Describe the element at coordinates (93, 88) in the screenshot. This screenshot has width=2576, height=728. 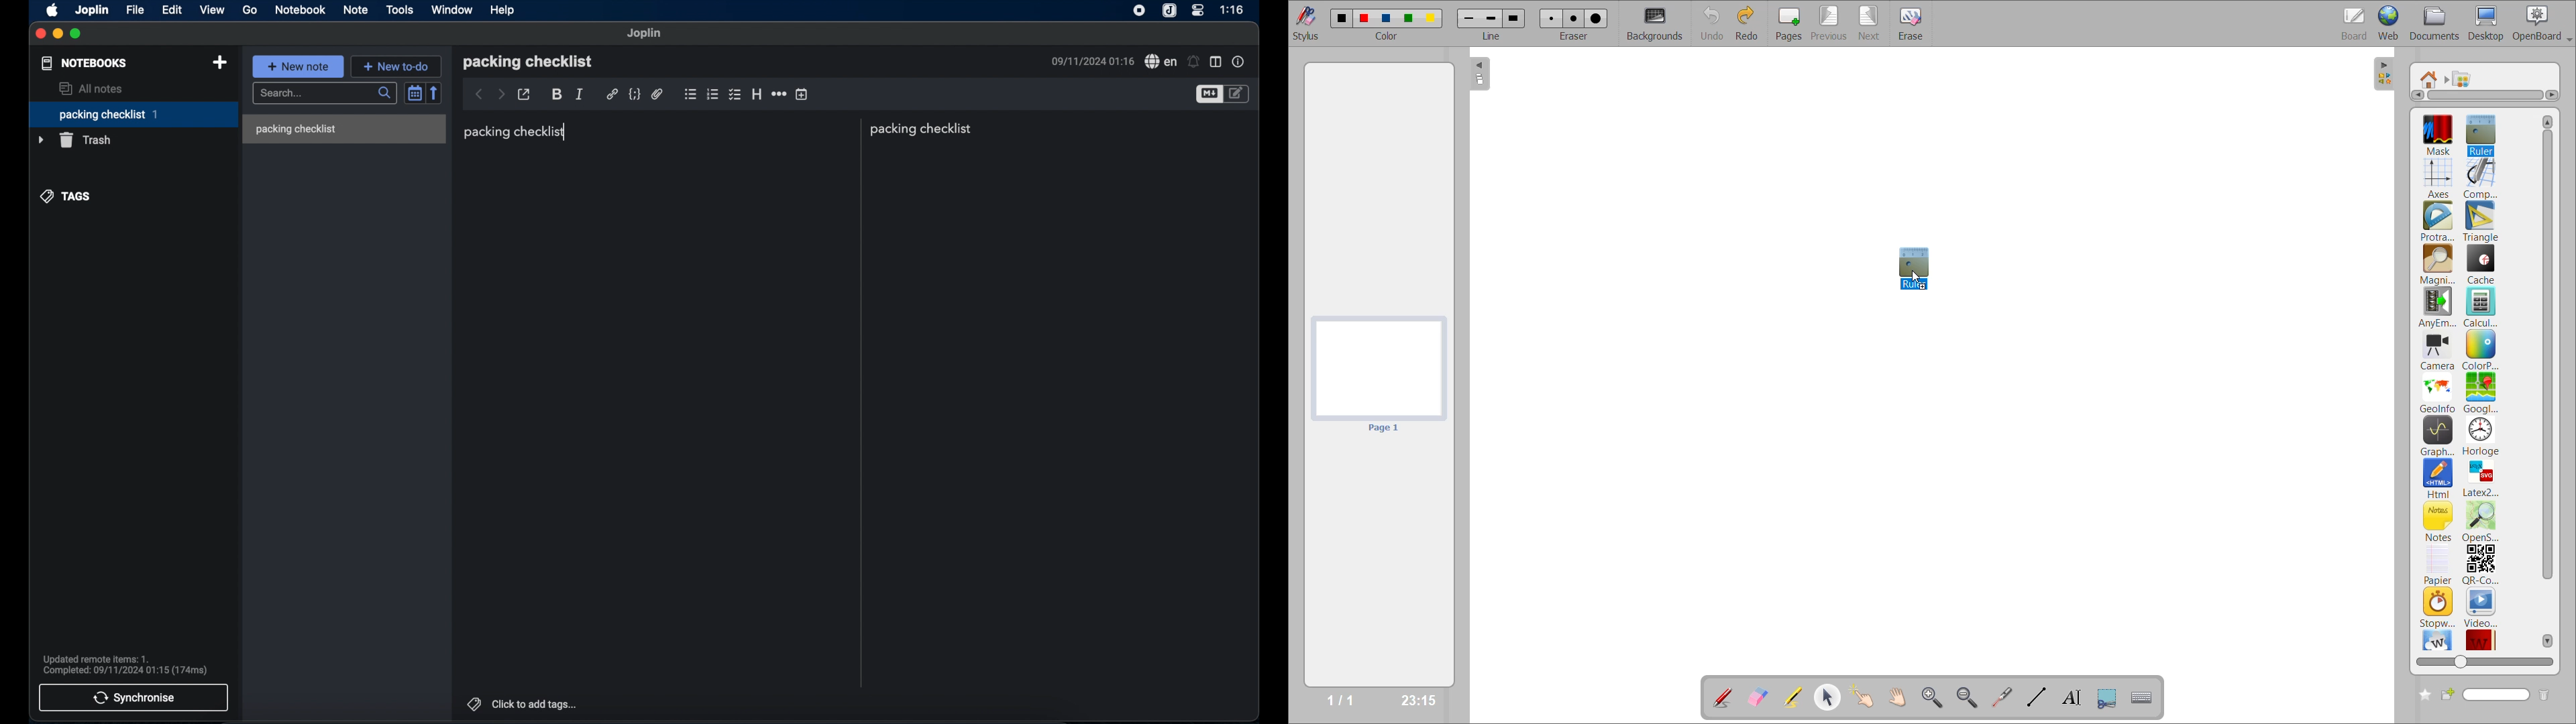
I see `all notes` at that location.